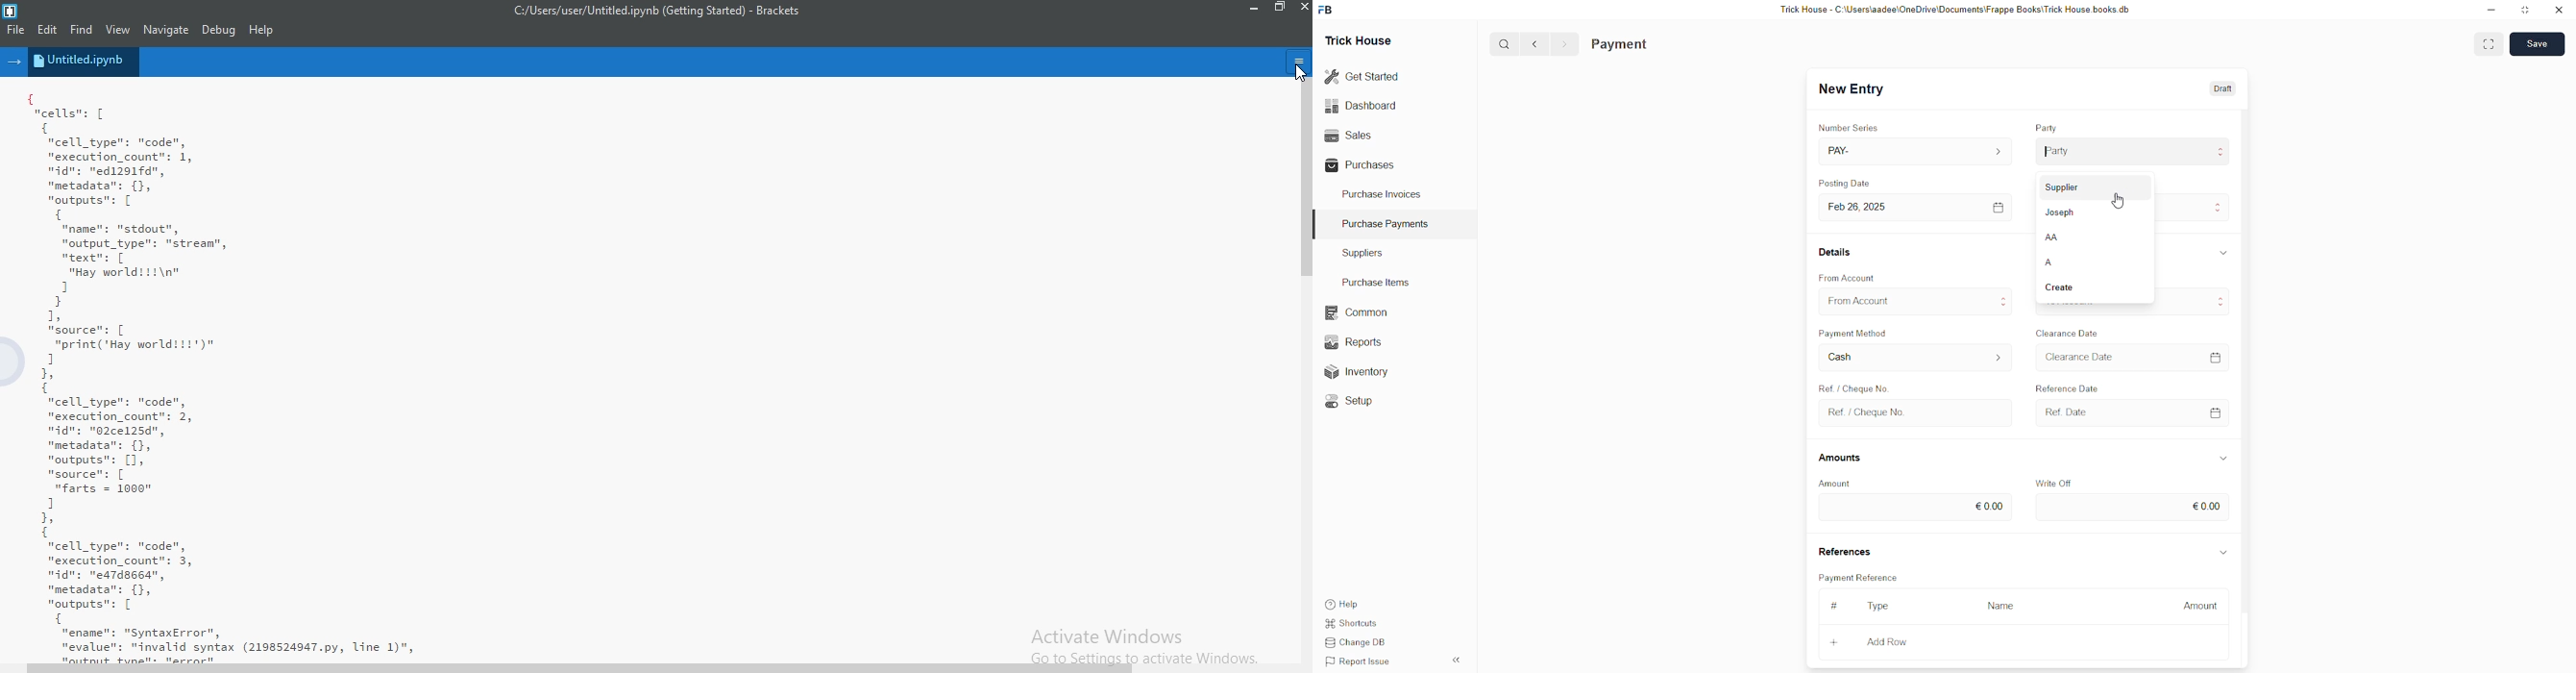 The height and width of the screenshot is (700, 2576). What do you see at coordinates (2084, 187) in the screenshot?
I see `Supplier` at bounding box center [2084, 187].